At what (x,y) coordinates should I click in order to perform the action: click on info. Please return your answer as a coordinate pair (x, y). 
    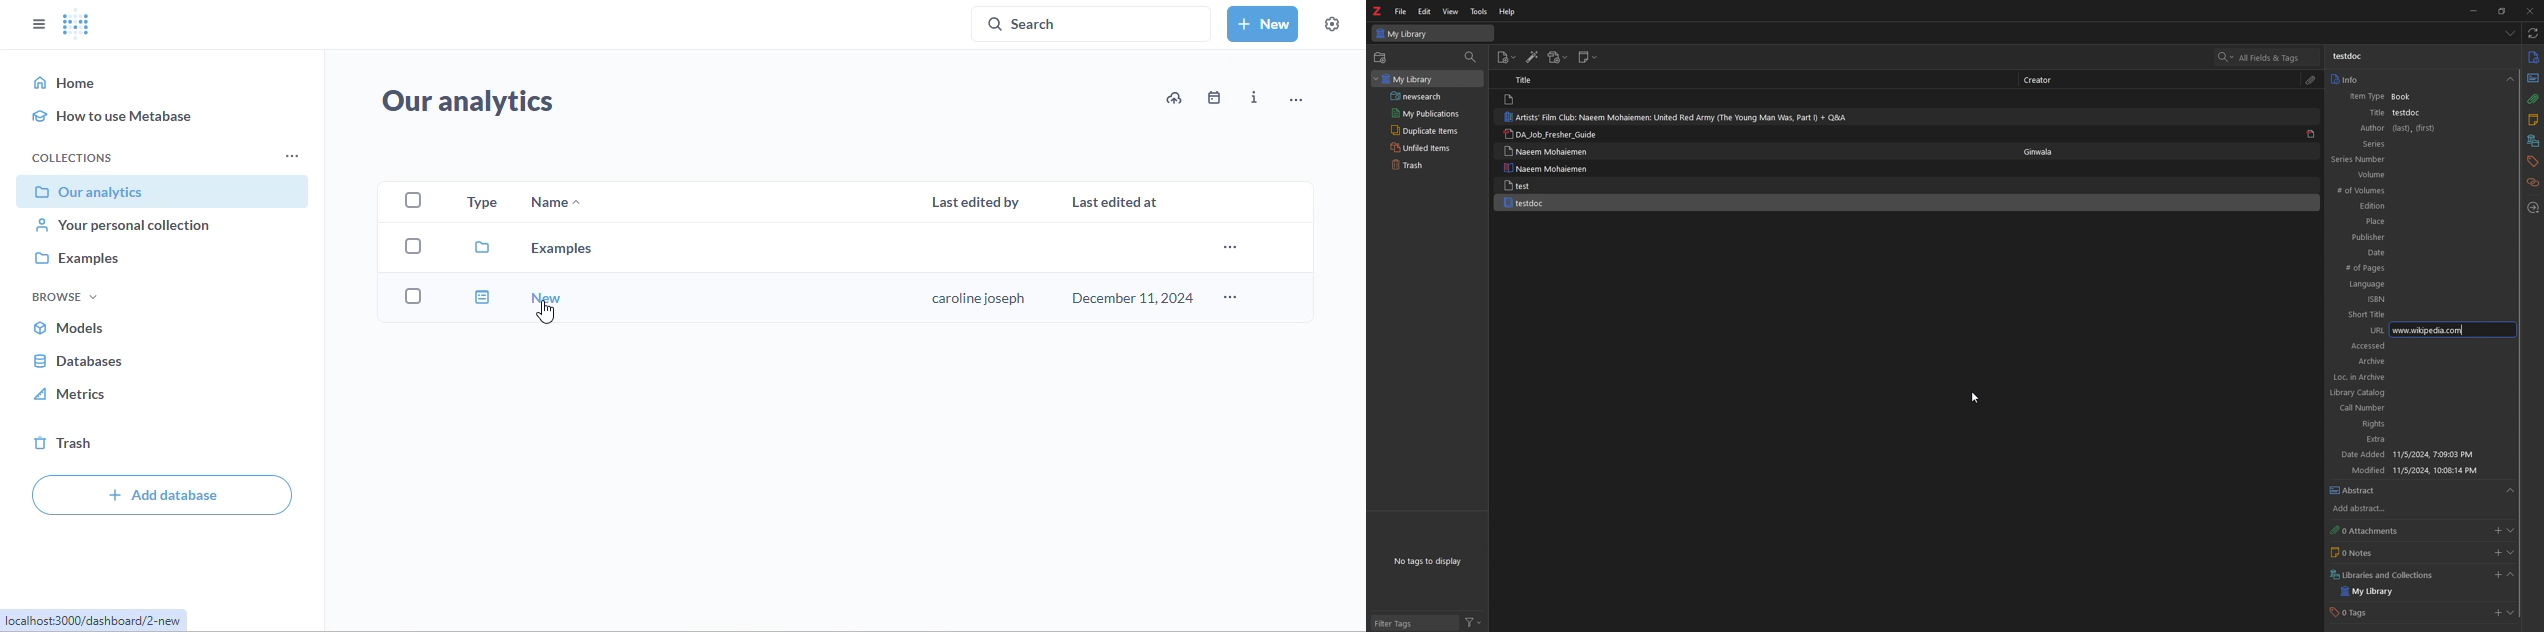
    Looking at the image, I should click on (2532, 57).